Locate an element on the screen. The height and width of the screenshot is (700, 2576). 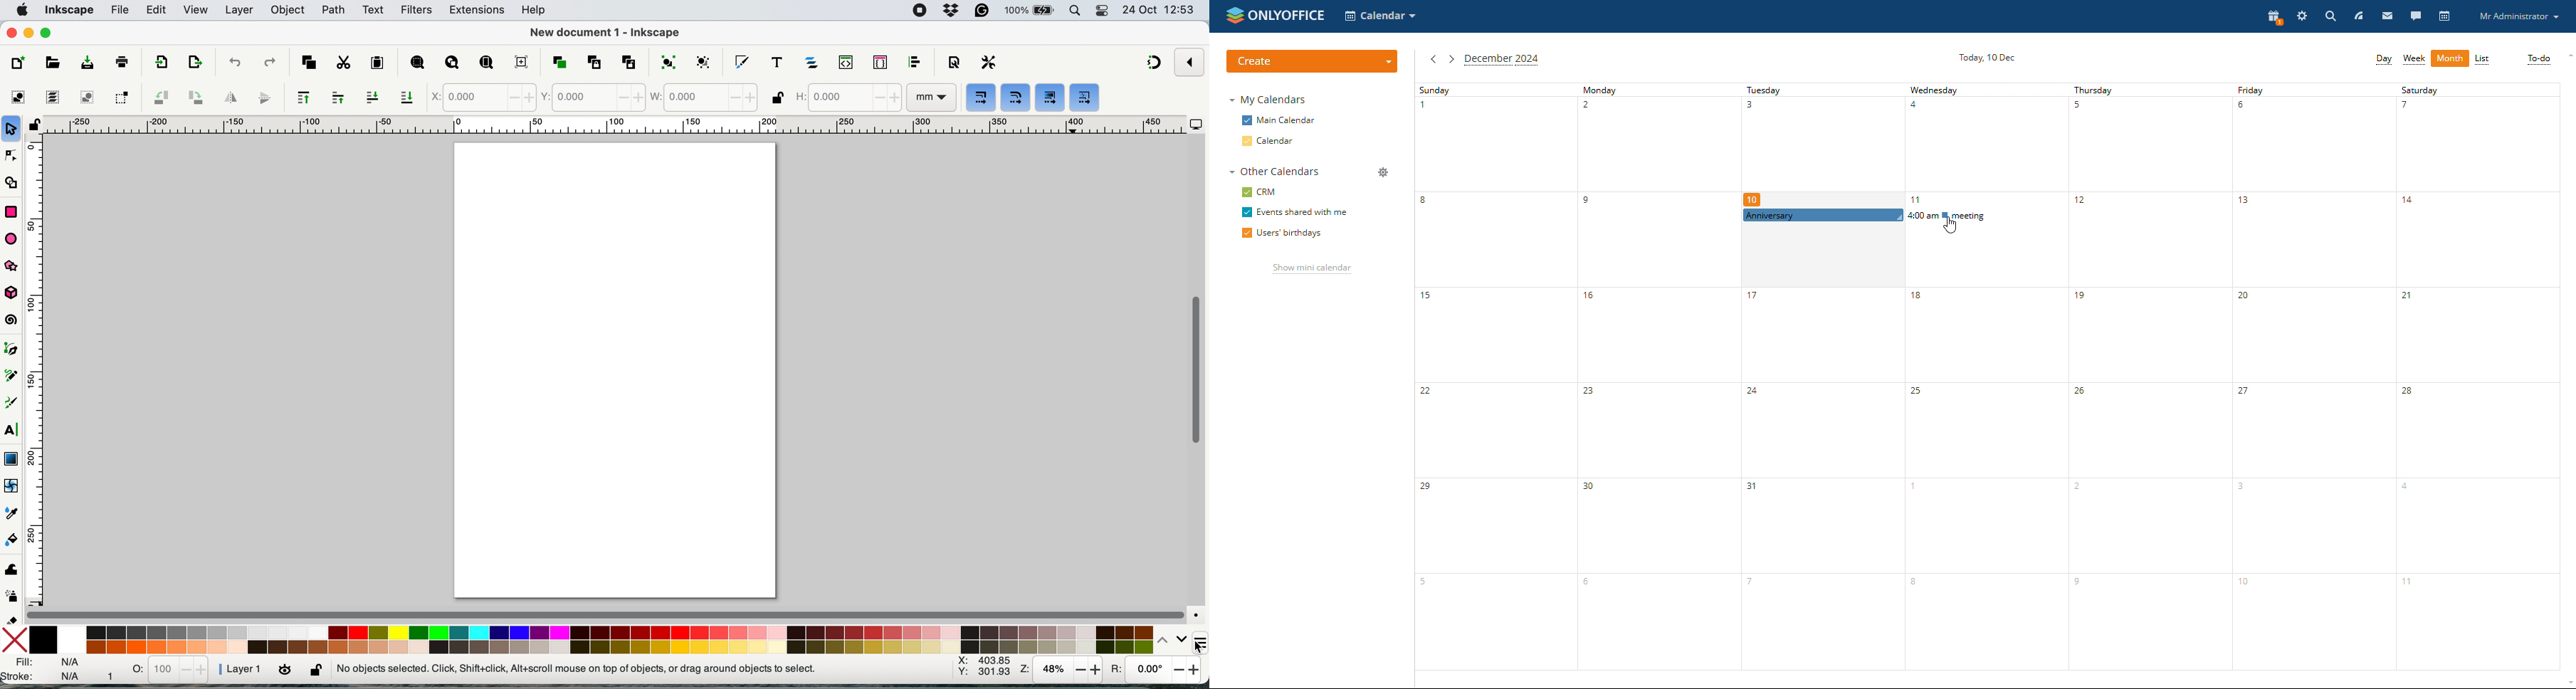
dropbox is located at coordinates (955, 9).